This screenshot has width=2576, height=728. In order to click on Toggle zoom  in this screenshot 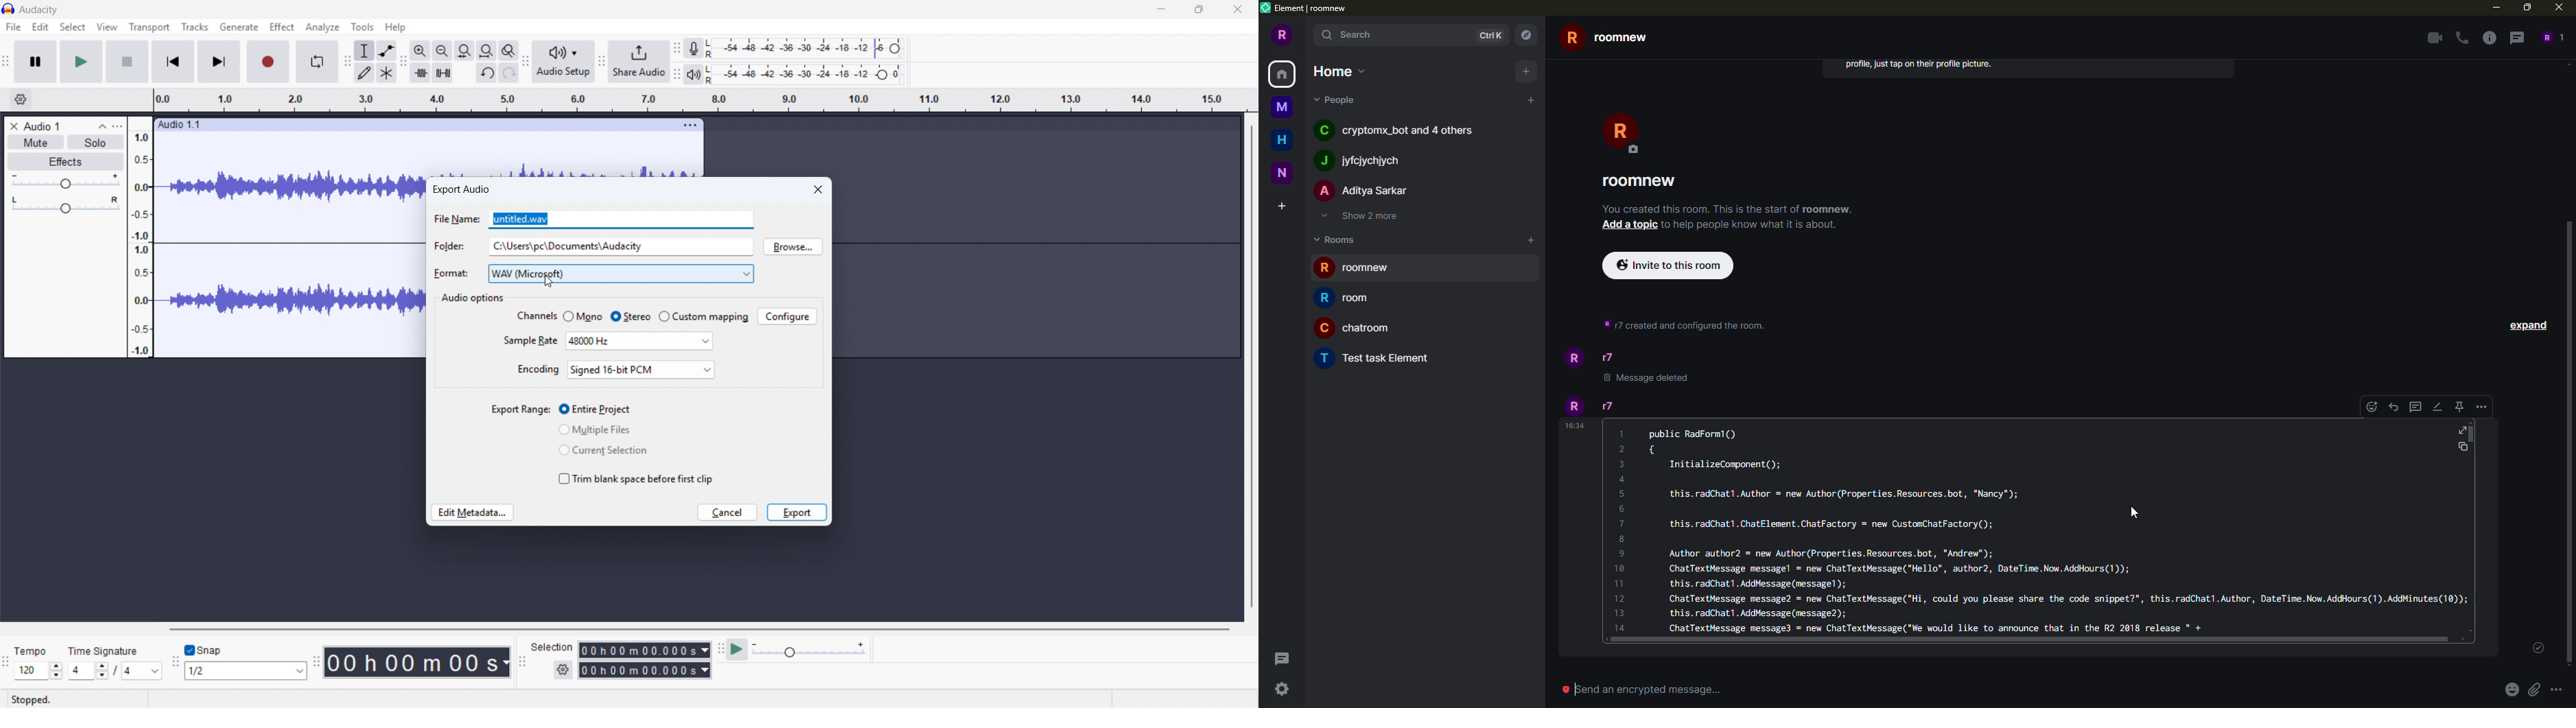, I will do `click(509, 50)`.